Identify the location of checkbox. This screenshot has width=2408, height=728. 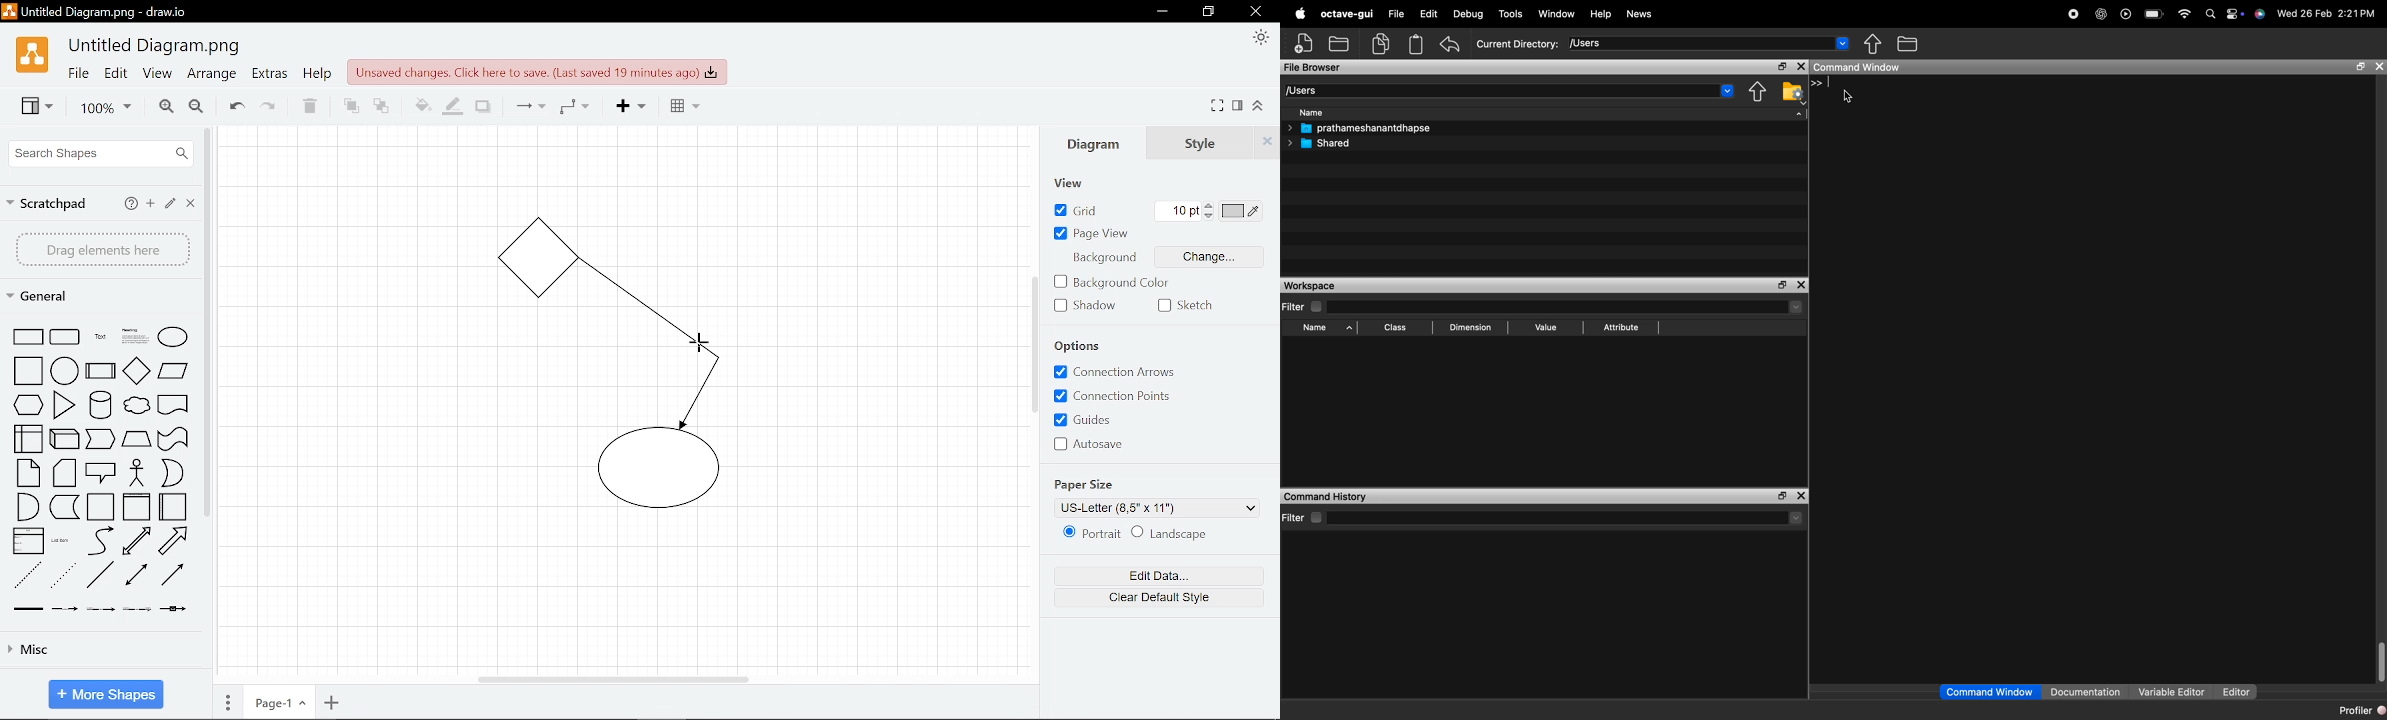
(1059, 234).